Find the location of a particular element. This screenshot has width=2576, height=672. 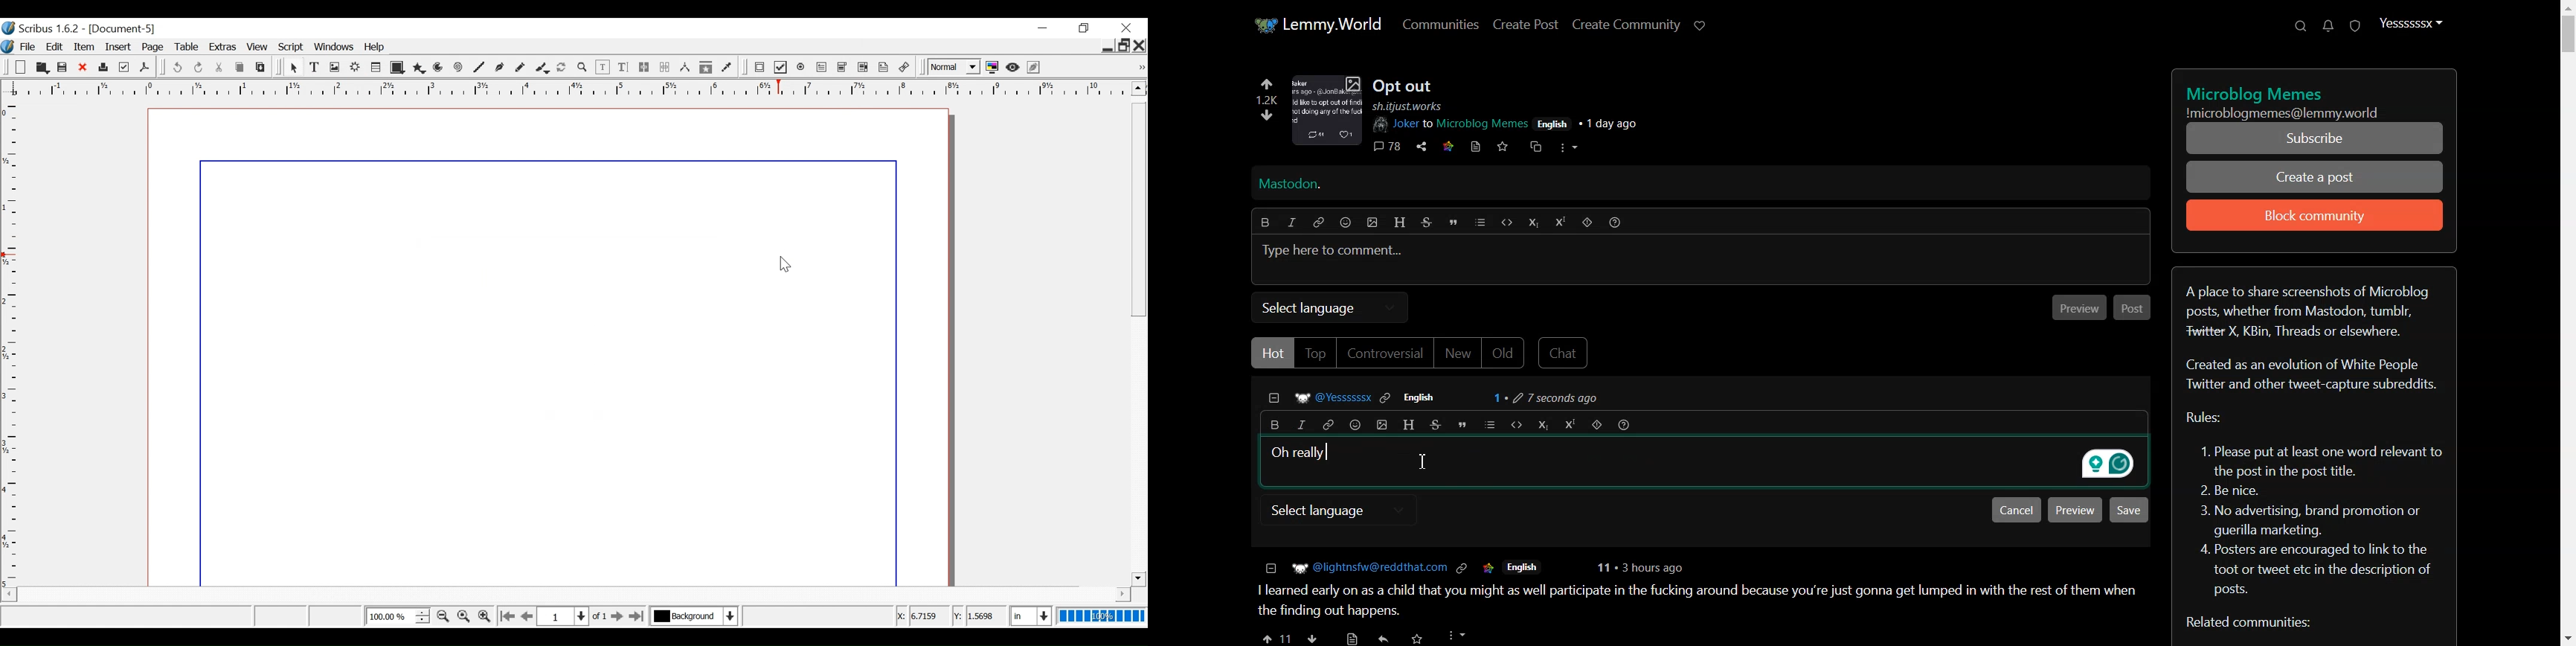

Render frame is located at coordinates (355, 67).